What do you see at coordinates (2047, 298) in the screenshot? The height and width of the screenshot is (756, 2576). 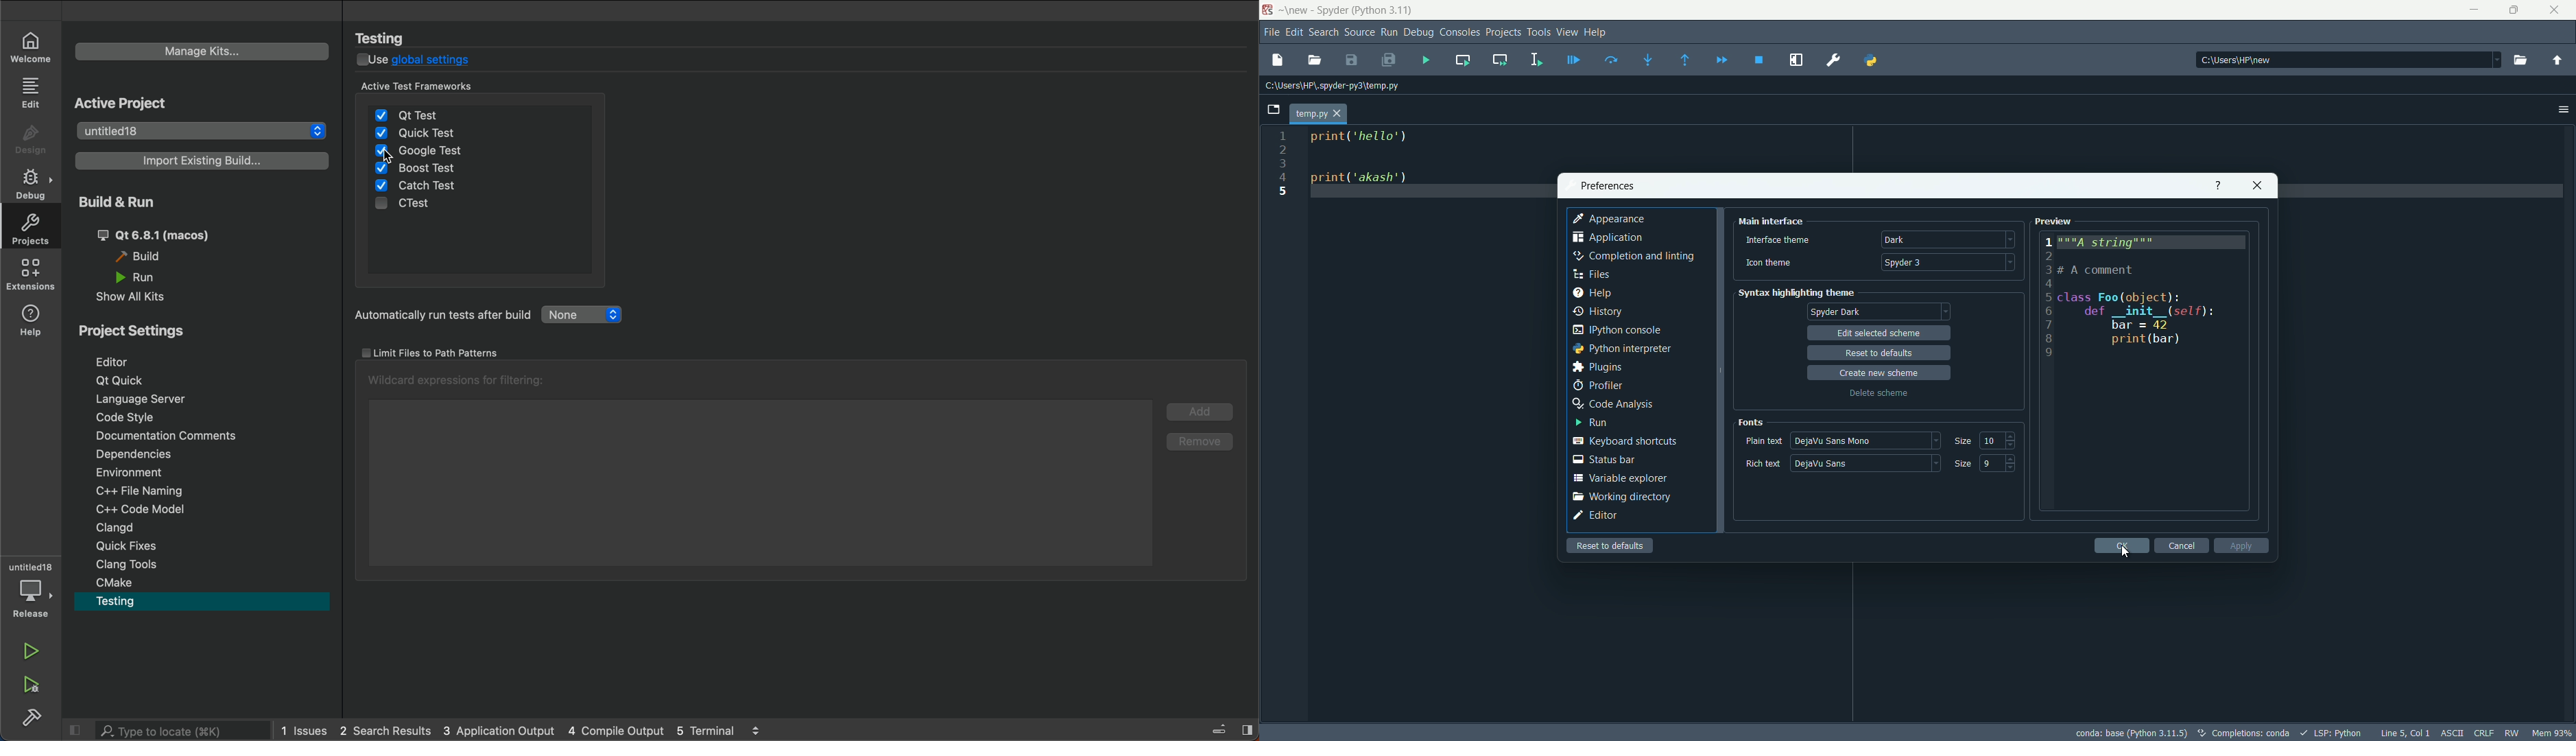 I see `1 2 3 4 5 6 7 8 9` at bounding box center [2047, 298].